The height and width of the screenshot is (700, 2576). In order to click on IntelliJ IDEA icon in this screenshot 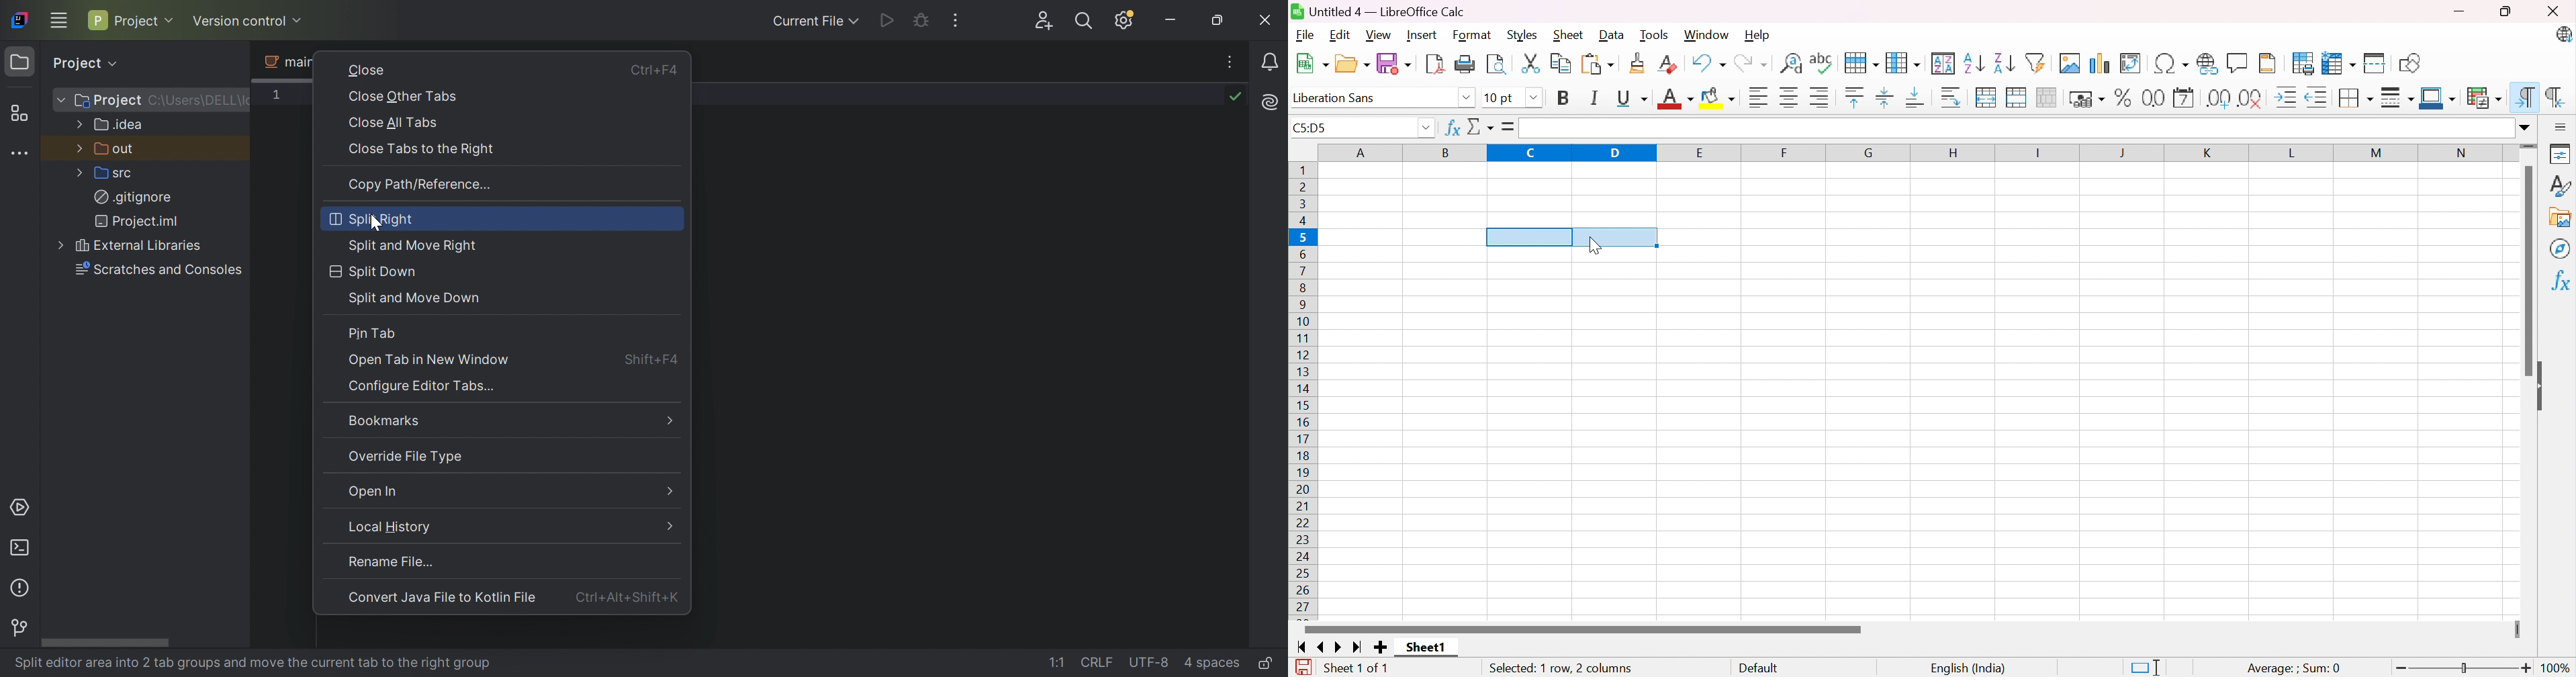, I will do `click(19, 19)`.